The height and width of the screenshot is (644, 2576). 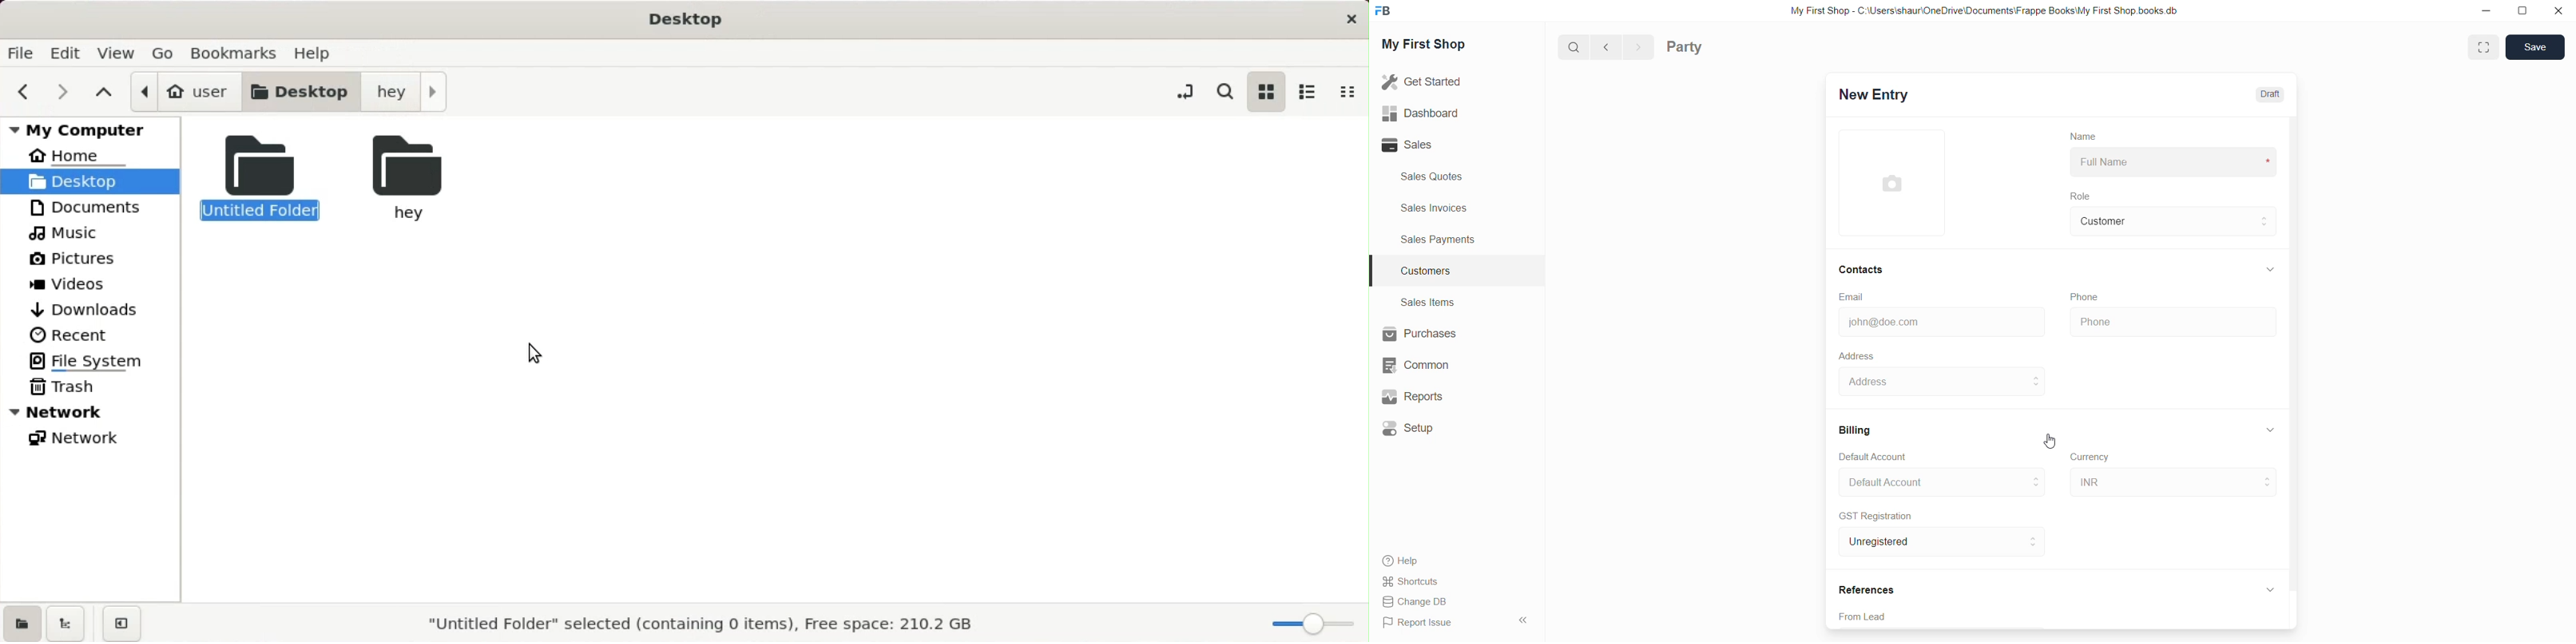 I want to click on Reports, so click(x=1412, y=397).